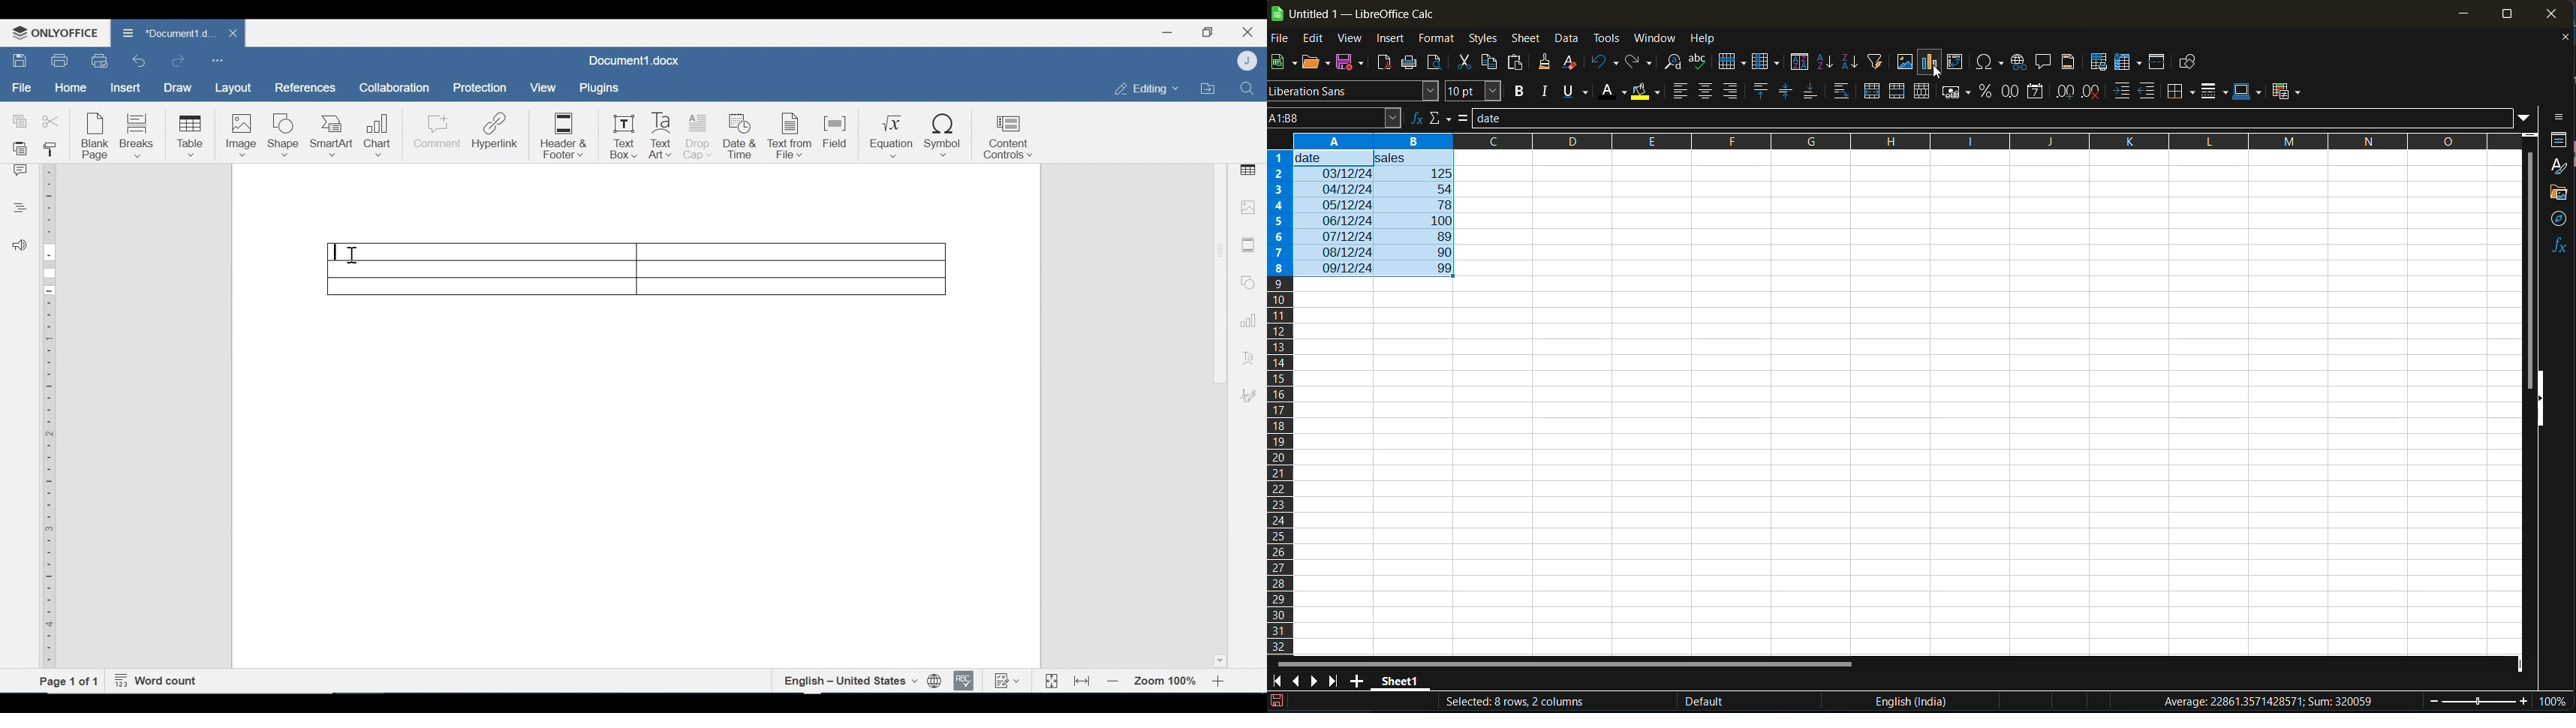  I want to click on align left, so click(1683, 91).